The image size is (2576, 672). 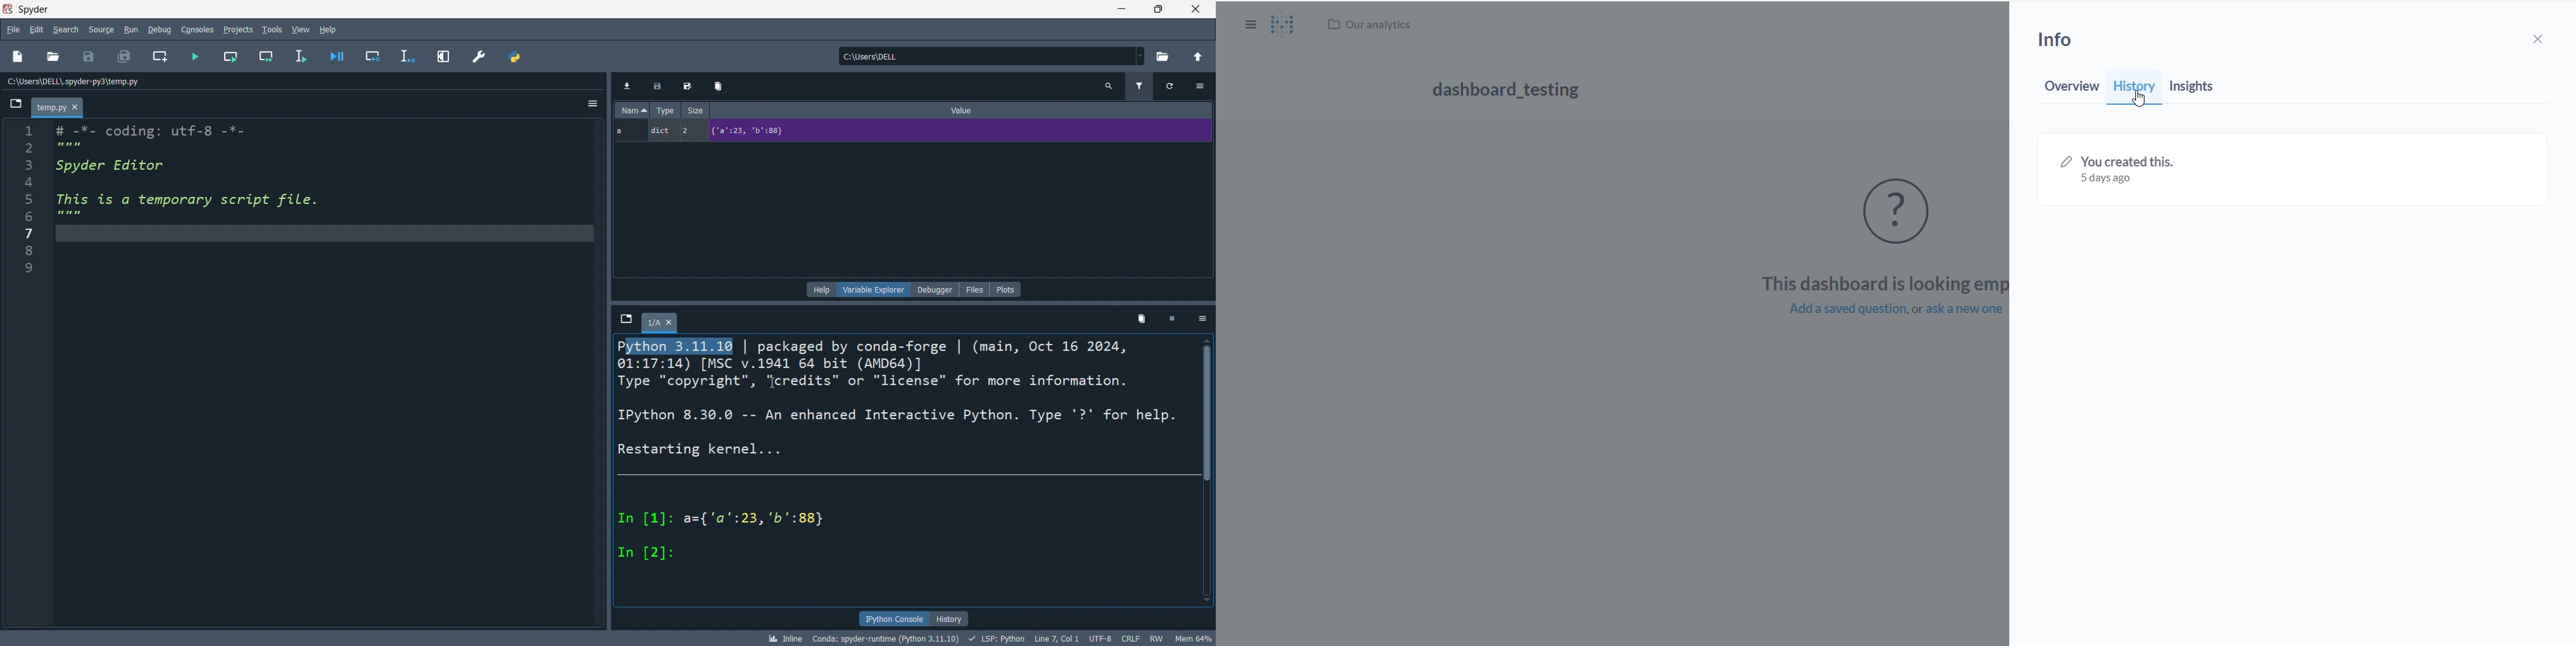 What do you see at coordinates (80, 81) in the screenshot?
I see `c:\users\dell\.spyder-py3\temp.py` at bounding box center [80, 81].